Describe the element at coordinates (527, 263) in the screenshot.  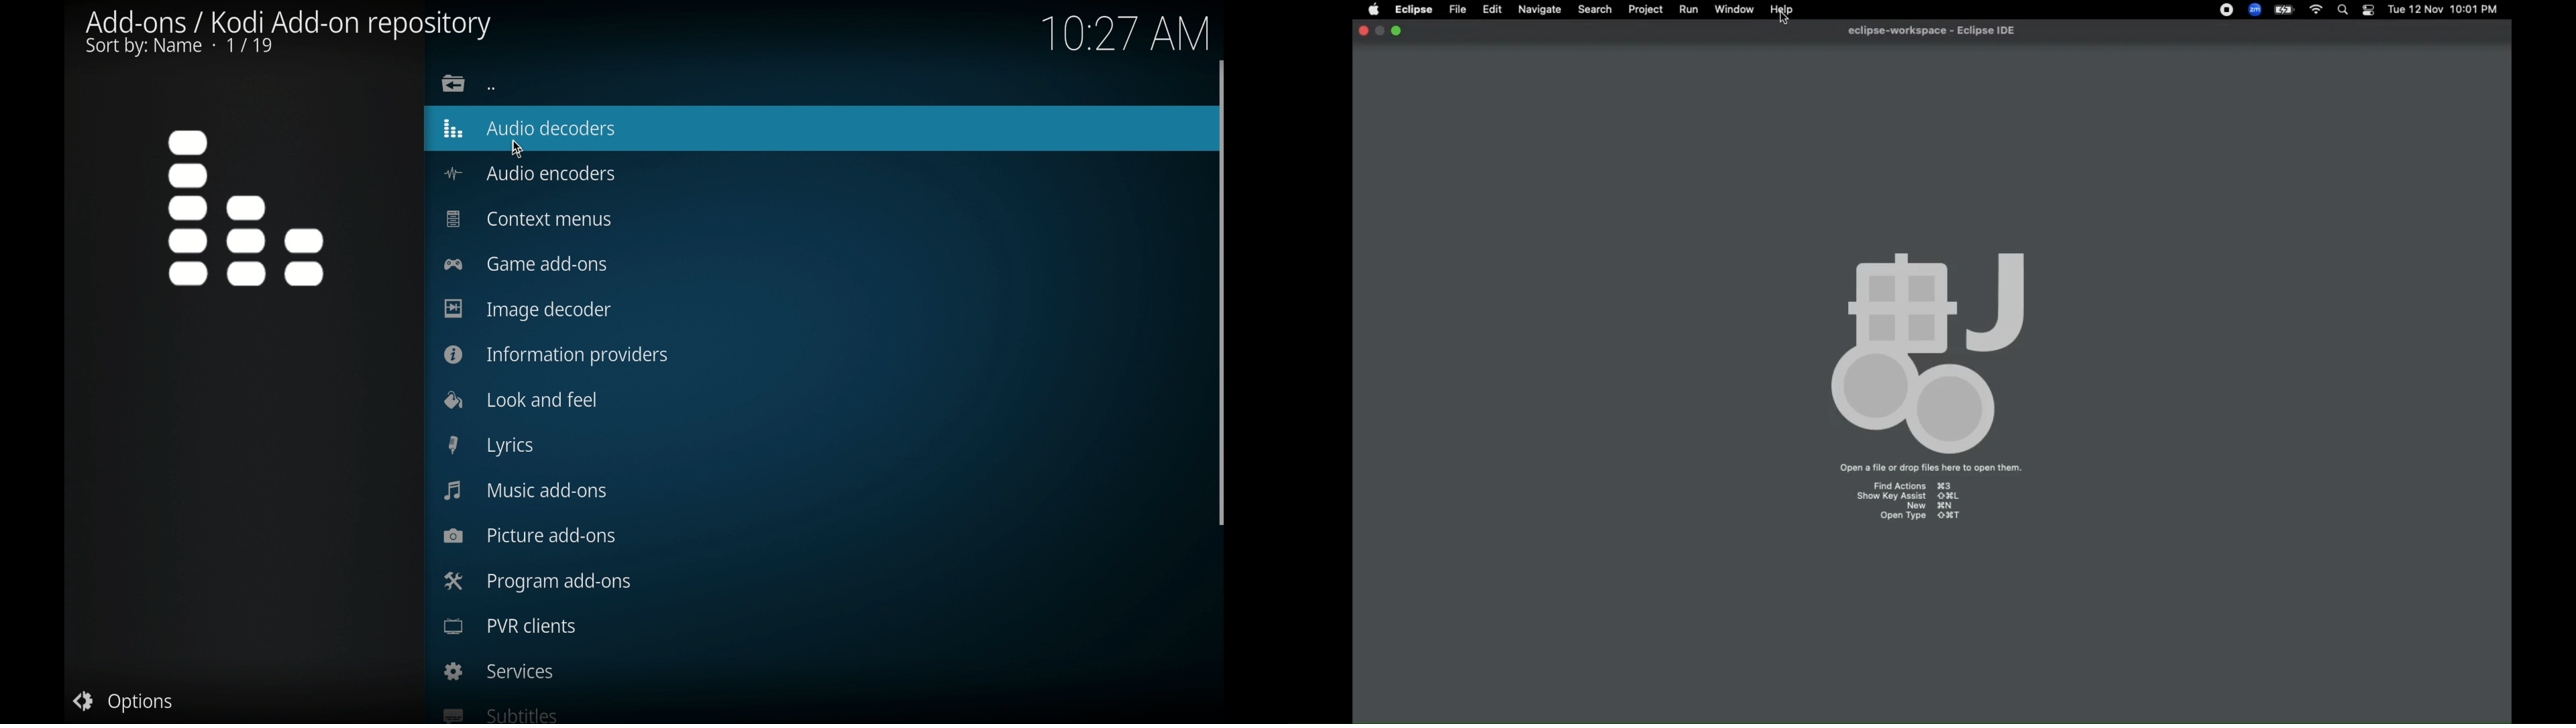
I see `game add-ons` at that location.